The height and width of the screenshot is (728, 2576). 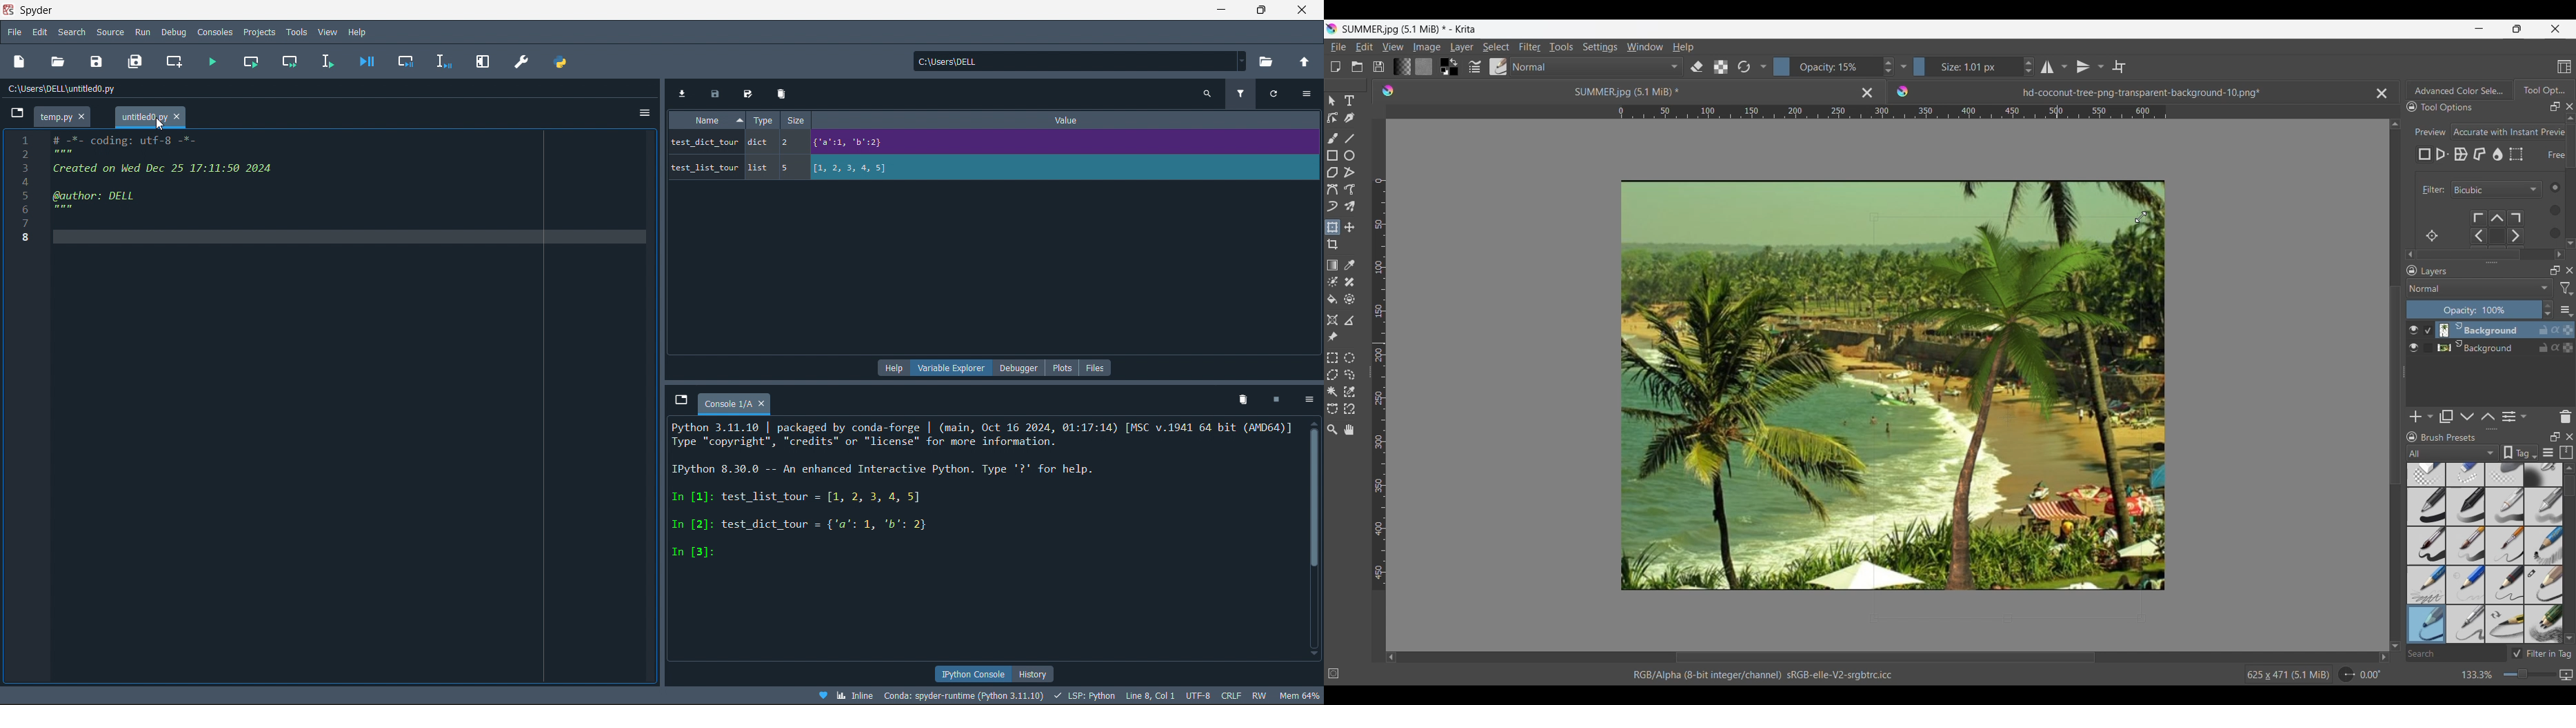 I want to click on Sync, so click(x=2556, y=345).